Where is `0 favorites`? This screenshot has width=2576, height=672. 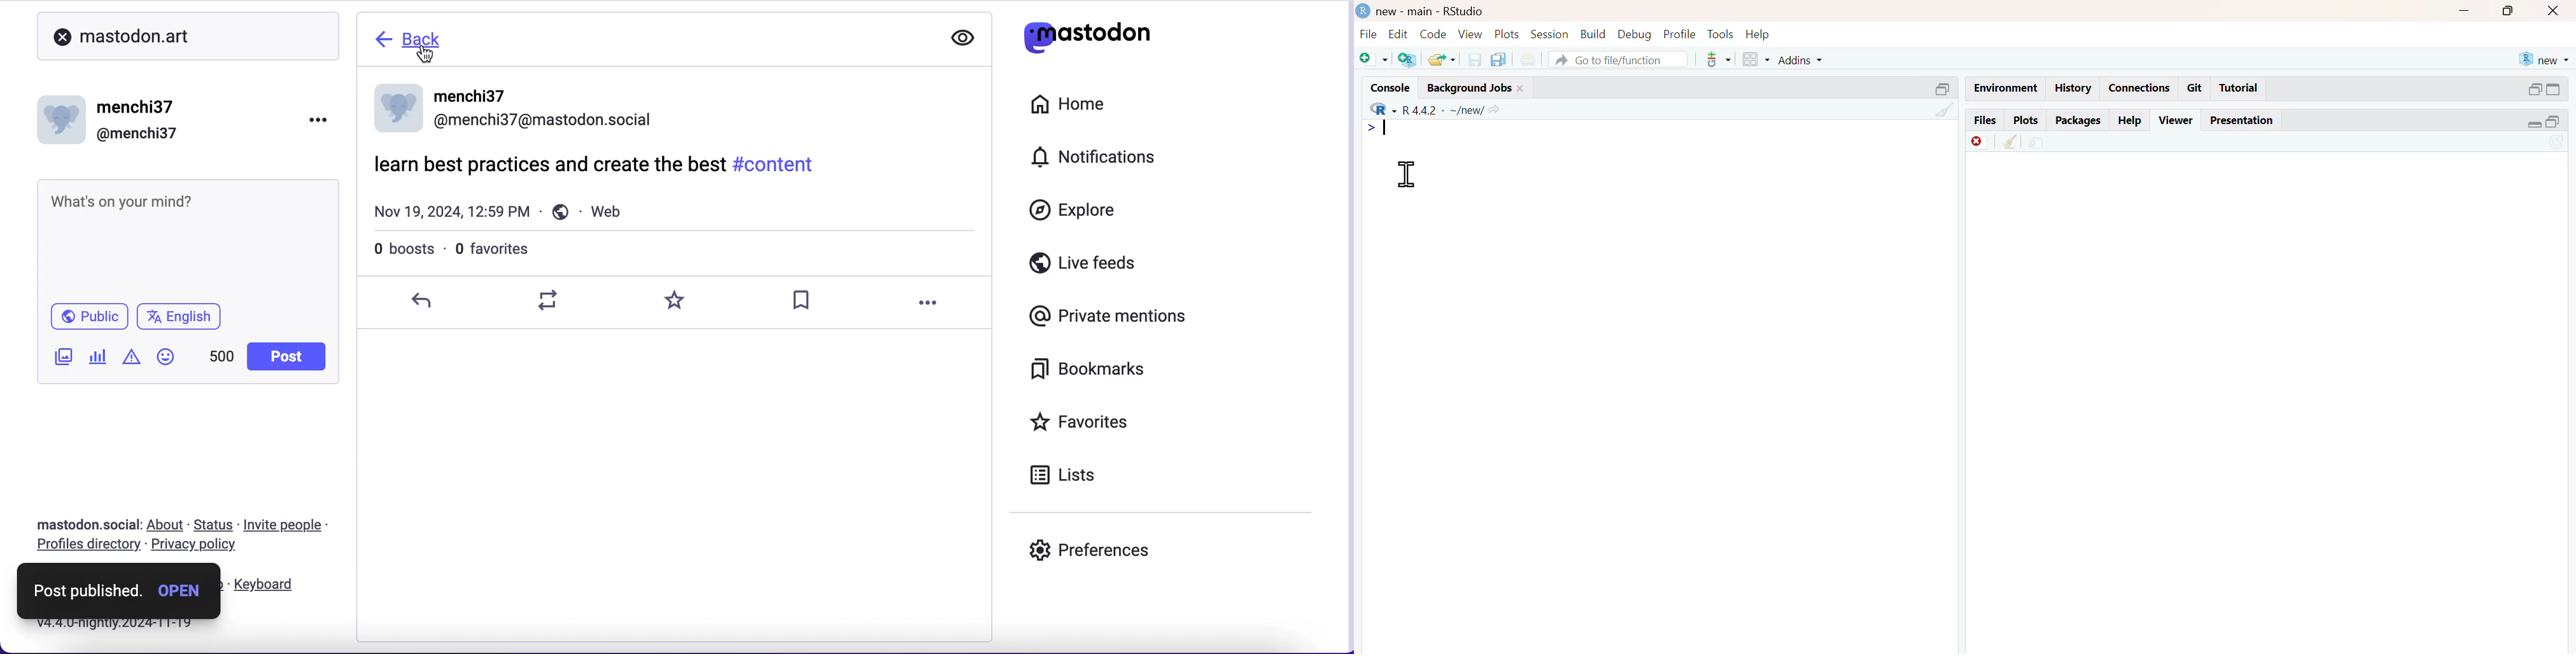 0 favorites is located at coordinates (494, 246).